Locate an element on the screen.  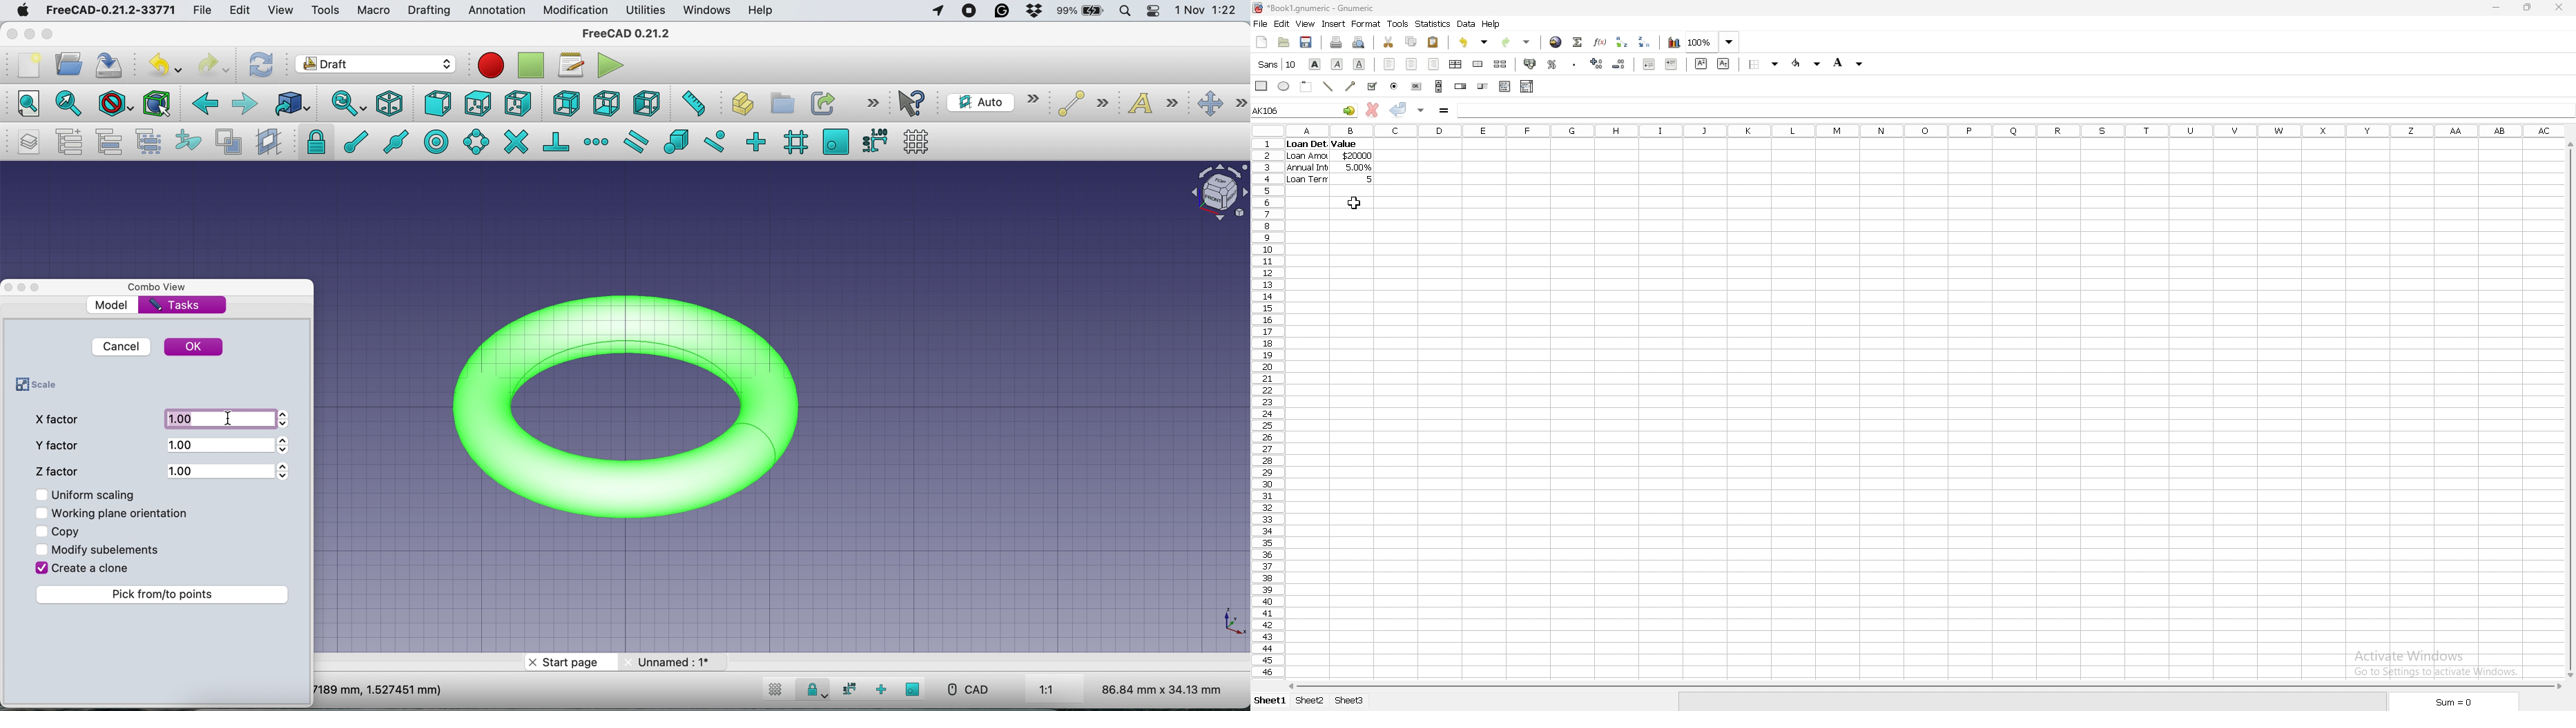
superscript is located at coordinates (1701, 64).